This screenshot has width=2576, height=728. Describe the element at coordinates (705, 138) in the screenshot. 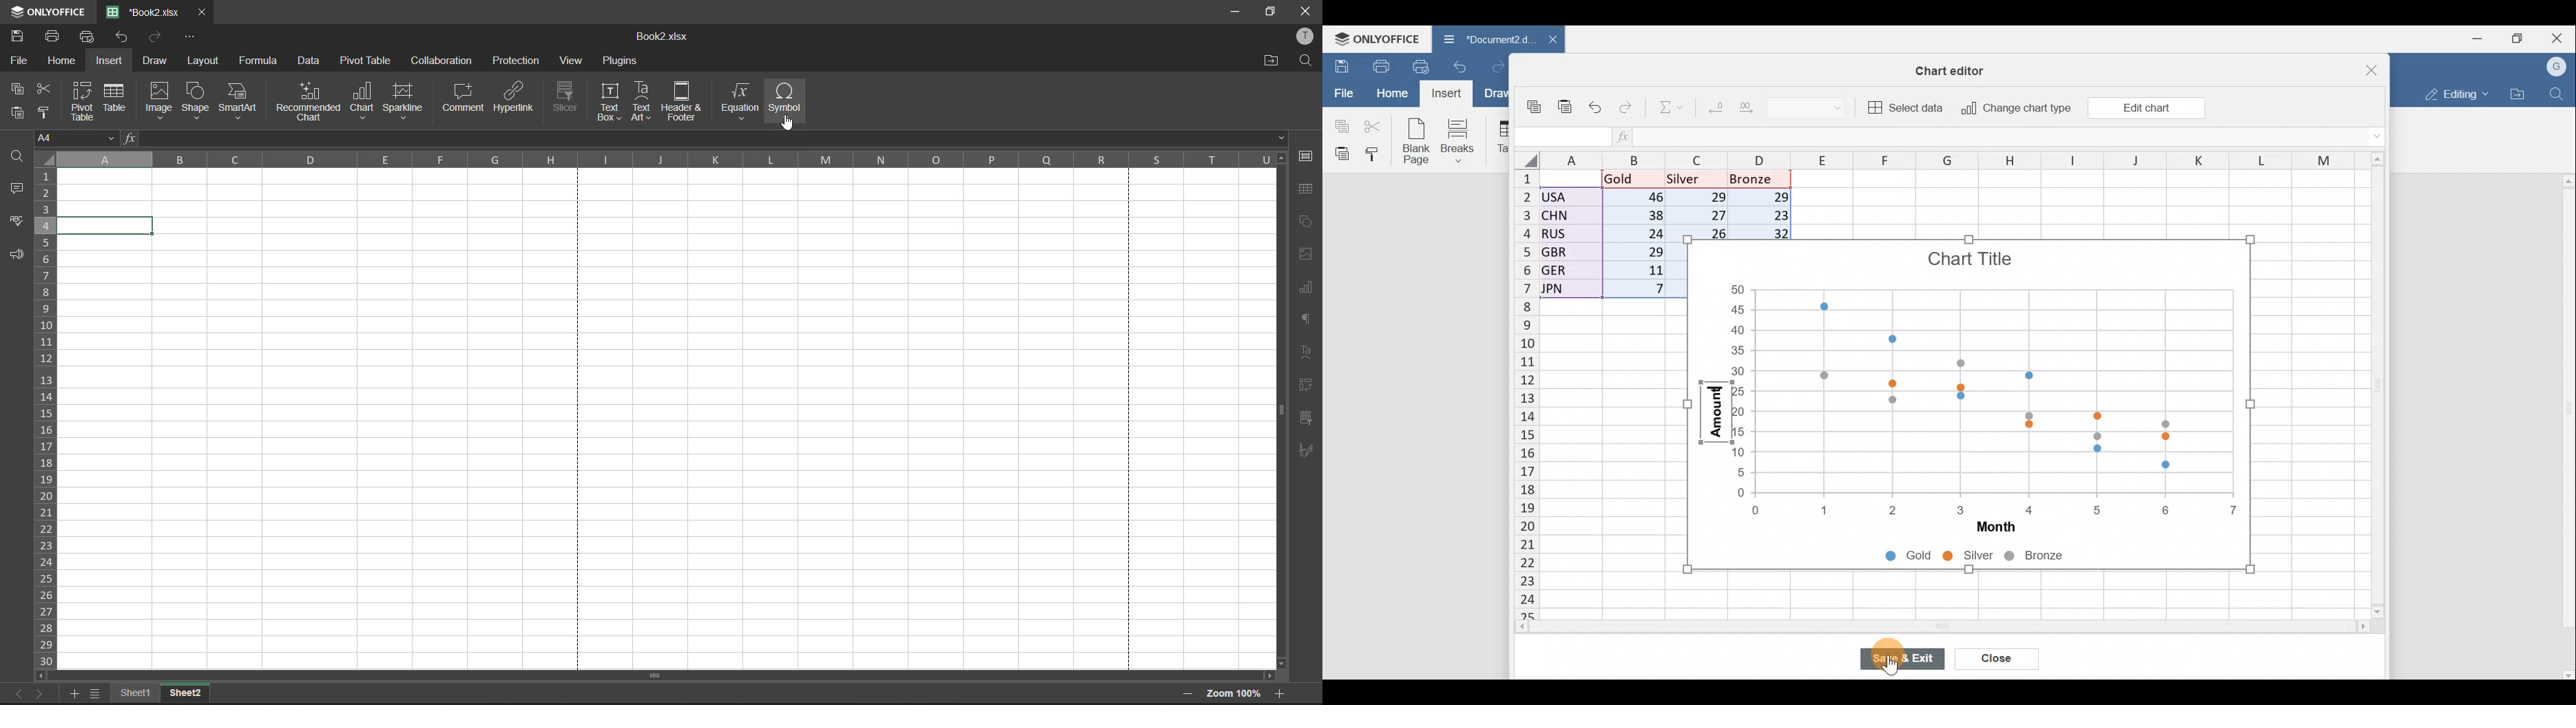

I see `formula bar` at that location.